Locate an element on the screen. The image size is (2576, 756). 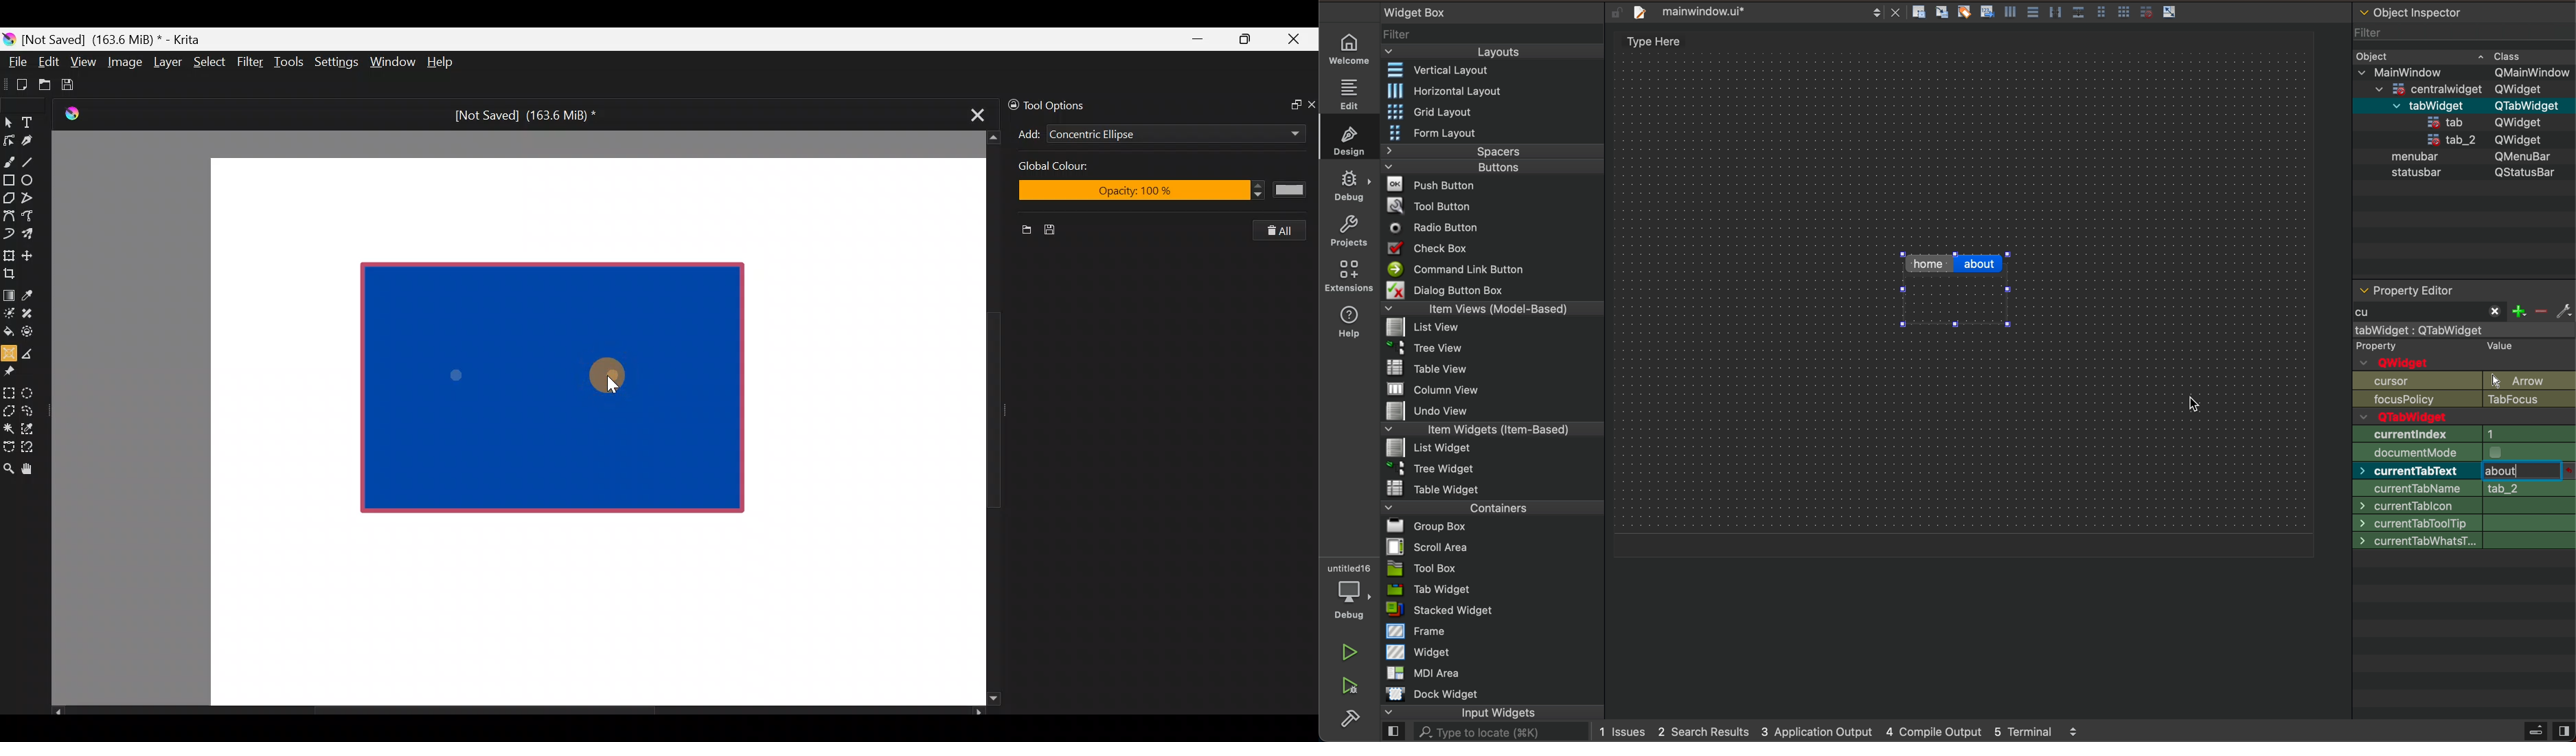
 Tree View is located at coordinates (1427, 347).